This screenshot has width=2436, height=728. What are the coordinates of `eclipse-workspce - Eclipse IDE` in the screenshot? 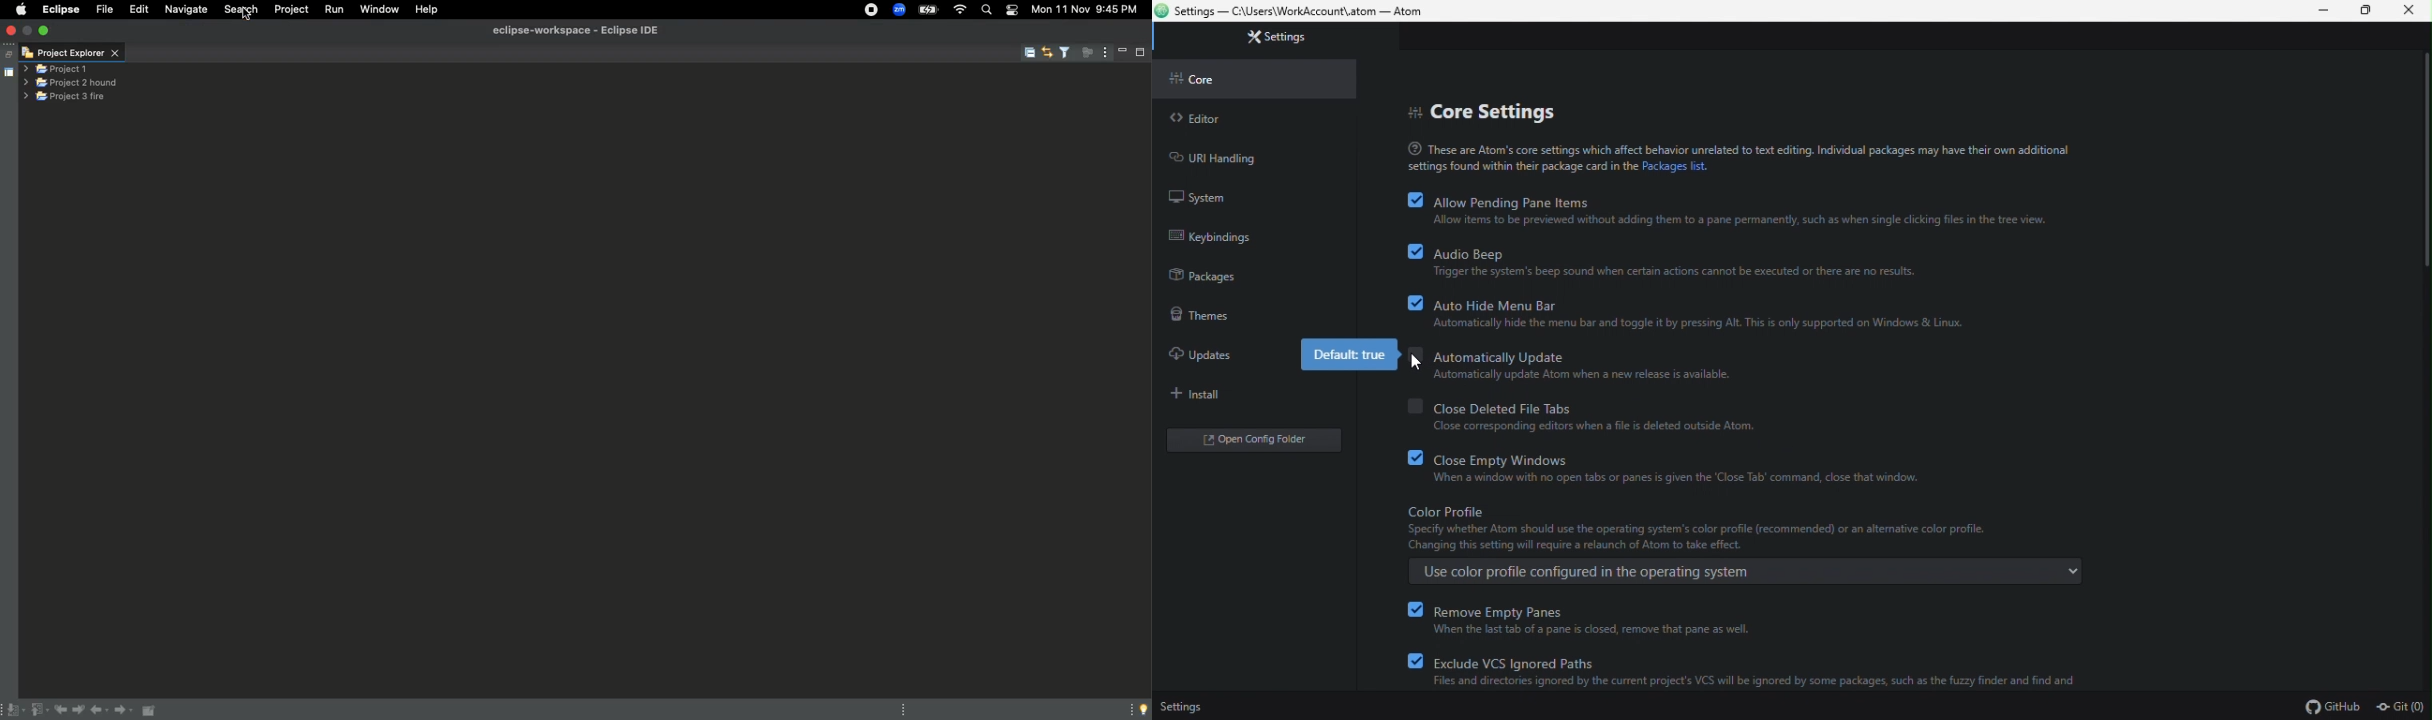 It's located at (588, 31).